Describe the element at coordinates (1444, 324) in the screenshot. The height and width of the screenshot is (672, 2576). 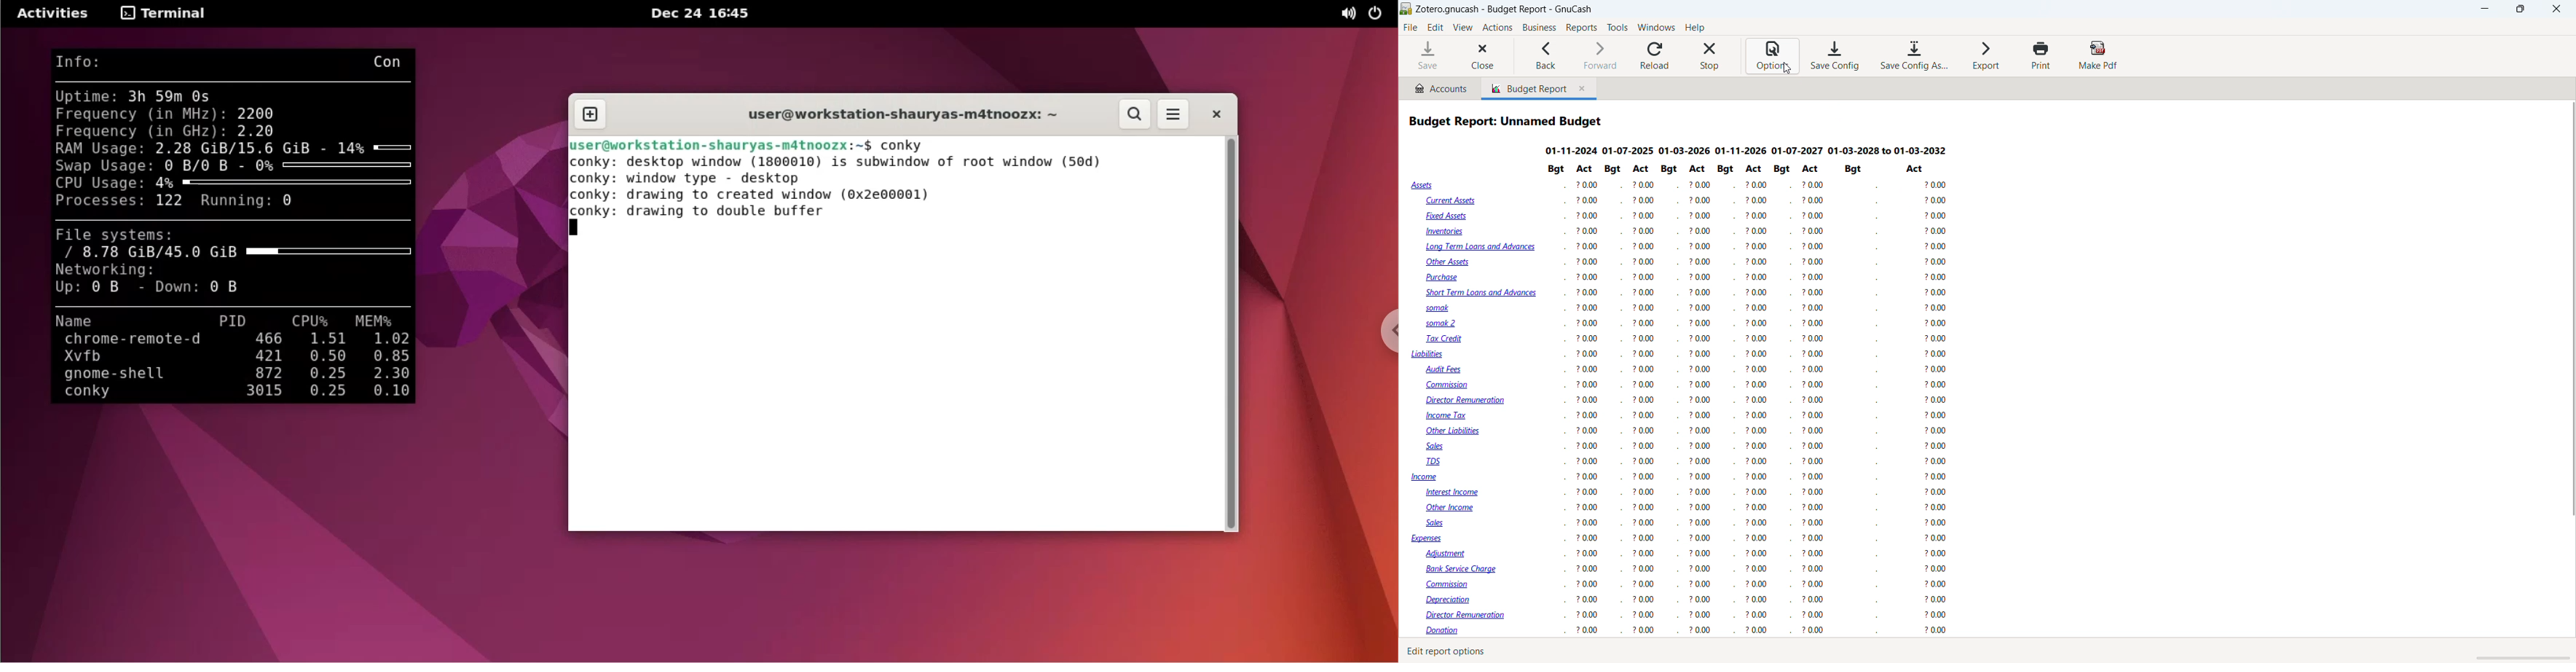
I see `somak 2` at that location.